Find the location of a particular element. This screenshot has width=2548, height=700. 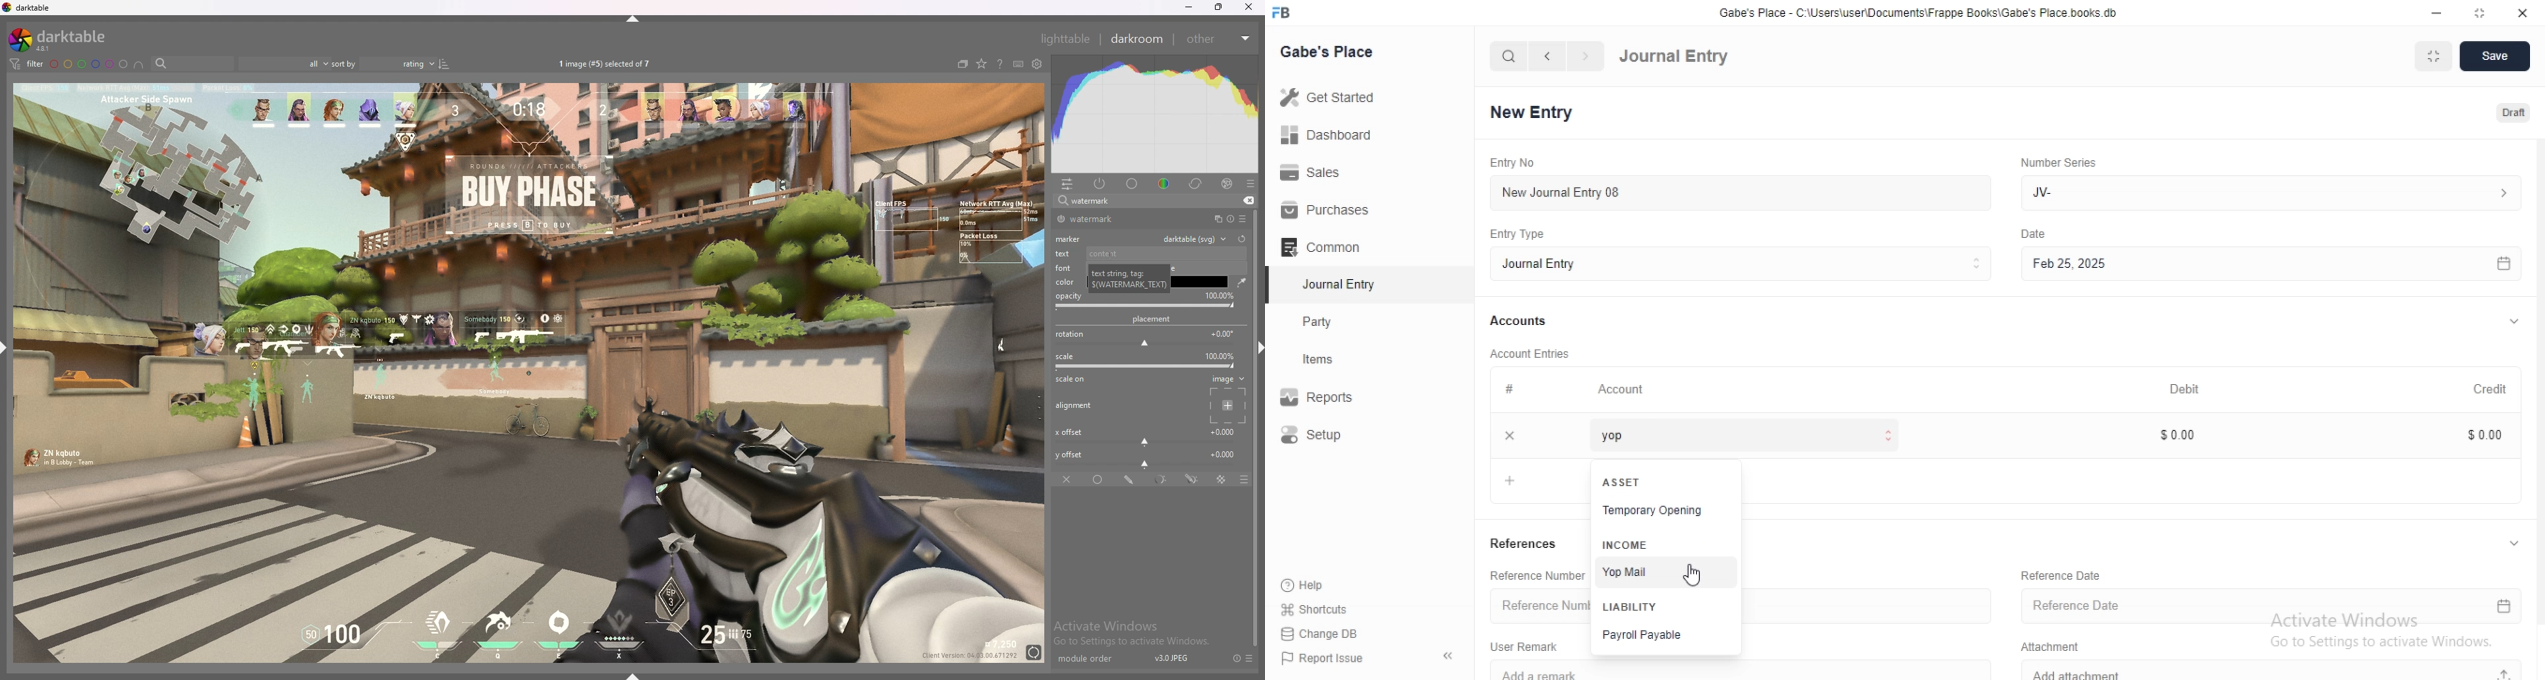

Draft is located at coordinates (2503, 111).